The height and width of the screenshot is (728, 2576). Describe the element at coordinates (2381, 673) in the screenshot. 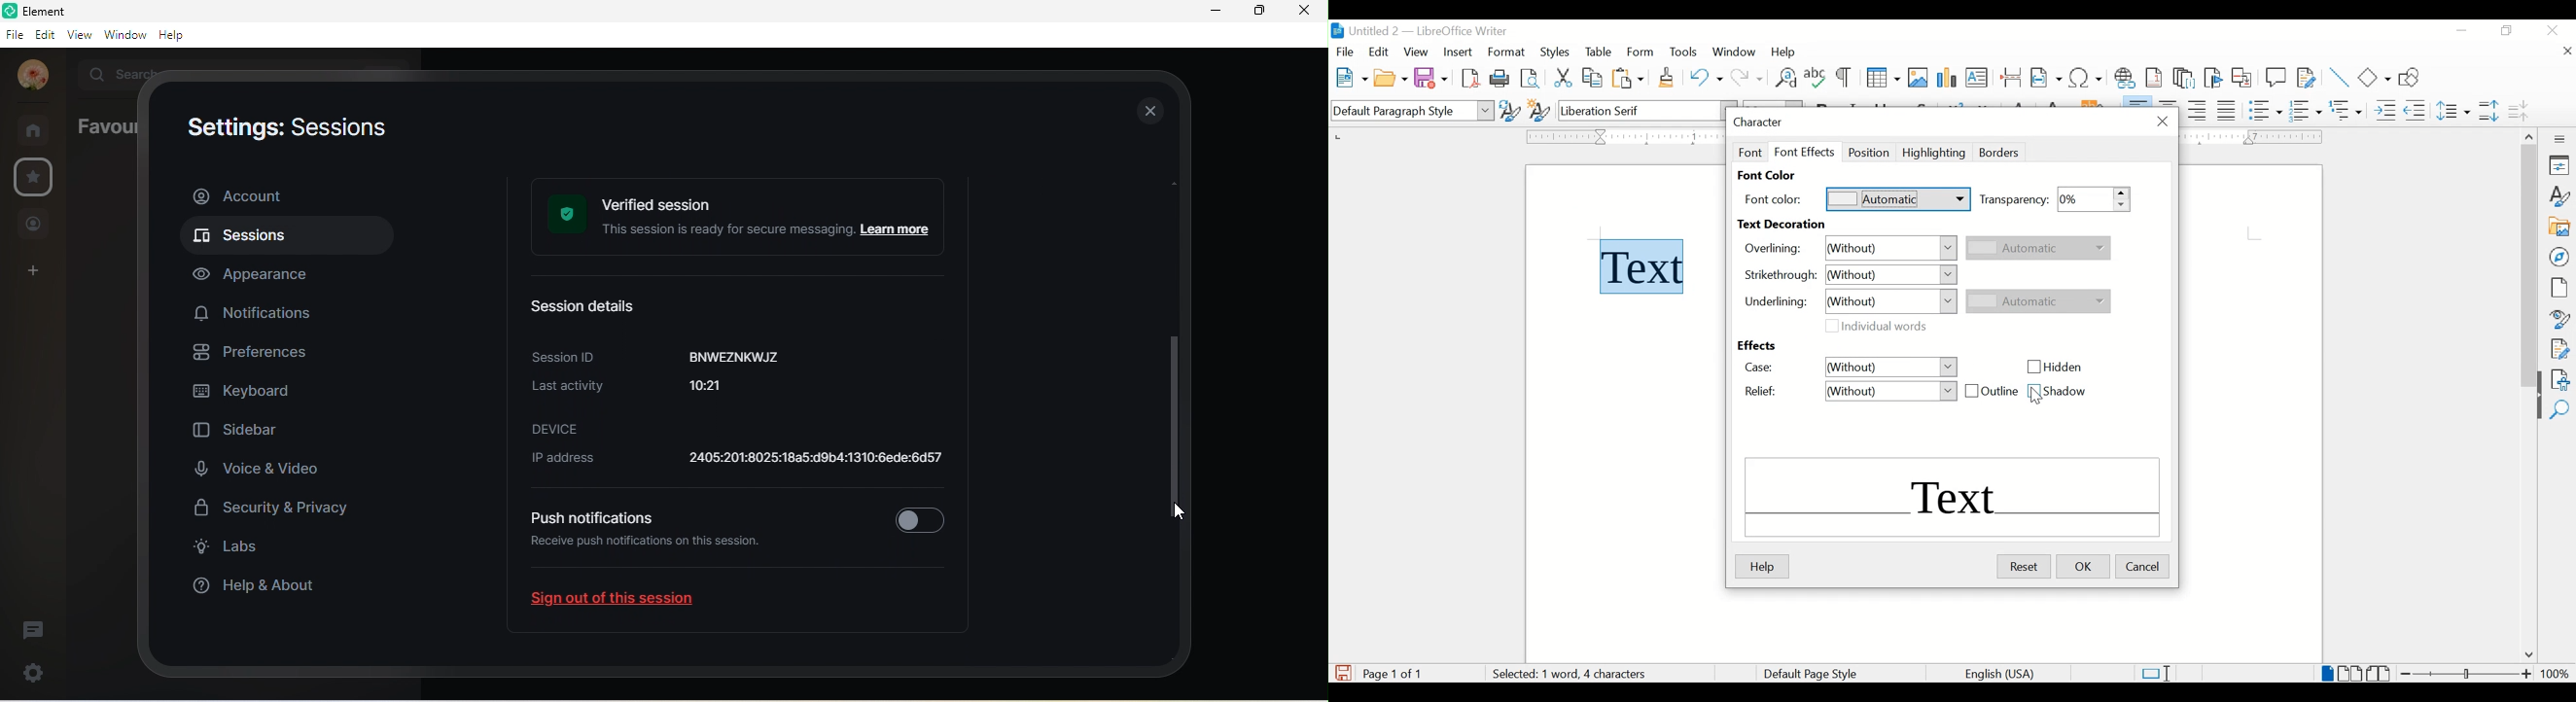

I see `book view` at that location.